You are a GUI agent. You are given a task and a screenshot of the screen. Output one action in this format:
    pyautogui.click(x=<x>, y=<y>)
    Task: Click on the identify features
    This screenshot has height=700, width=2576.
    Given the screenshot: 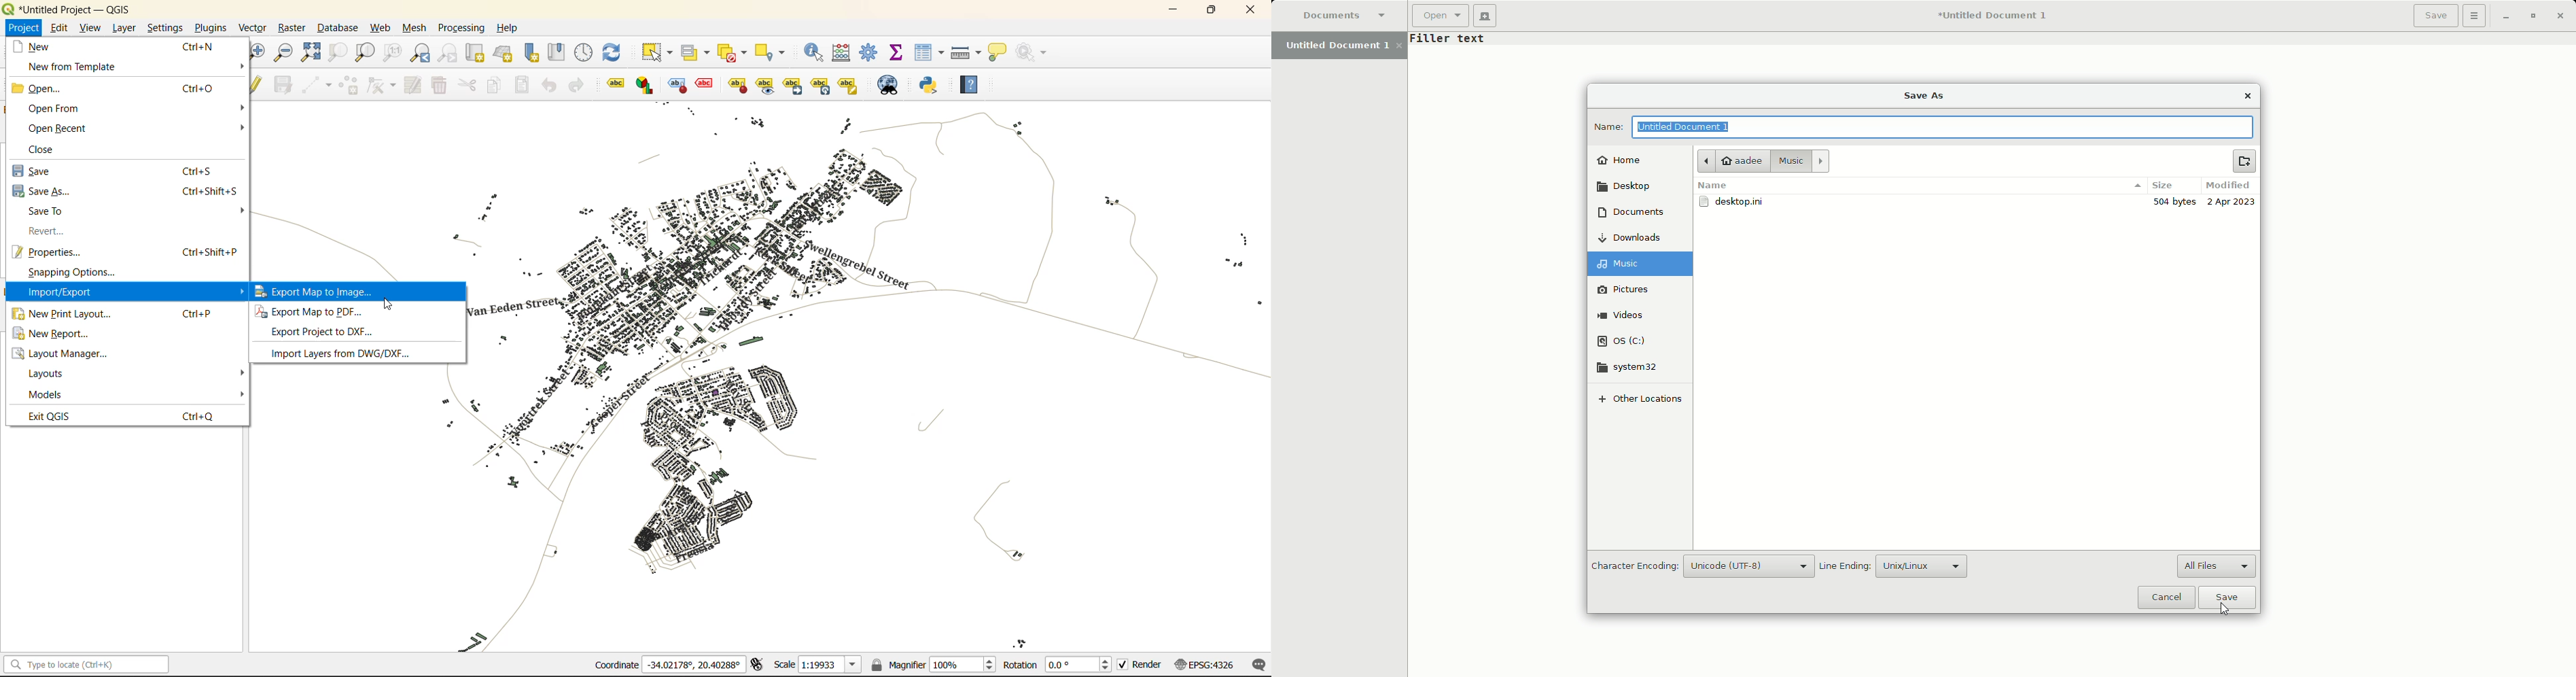 What is the action you would take?
    pyautogui.click(x=815, y=52)
    